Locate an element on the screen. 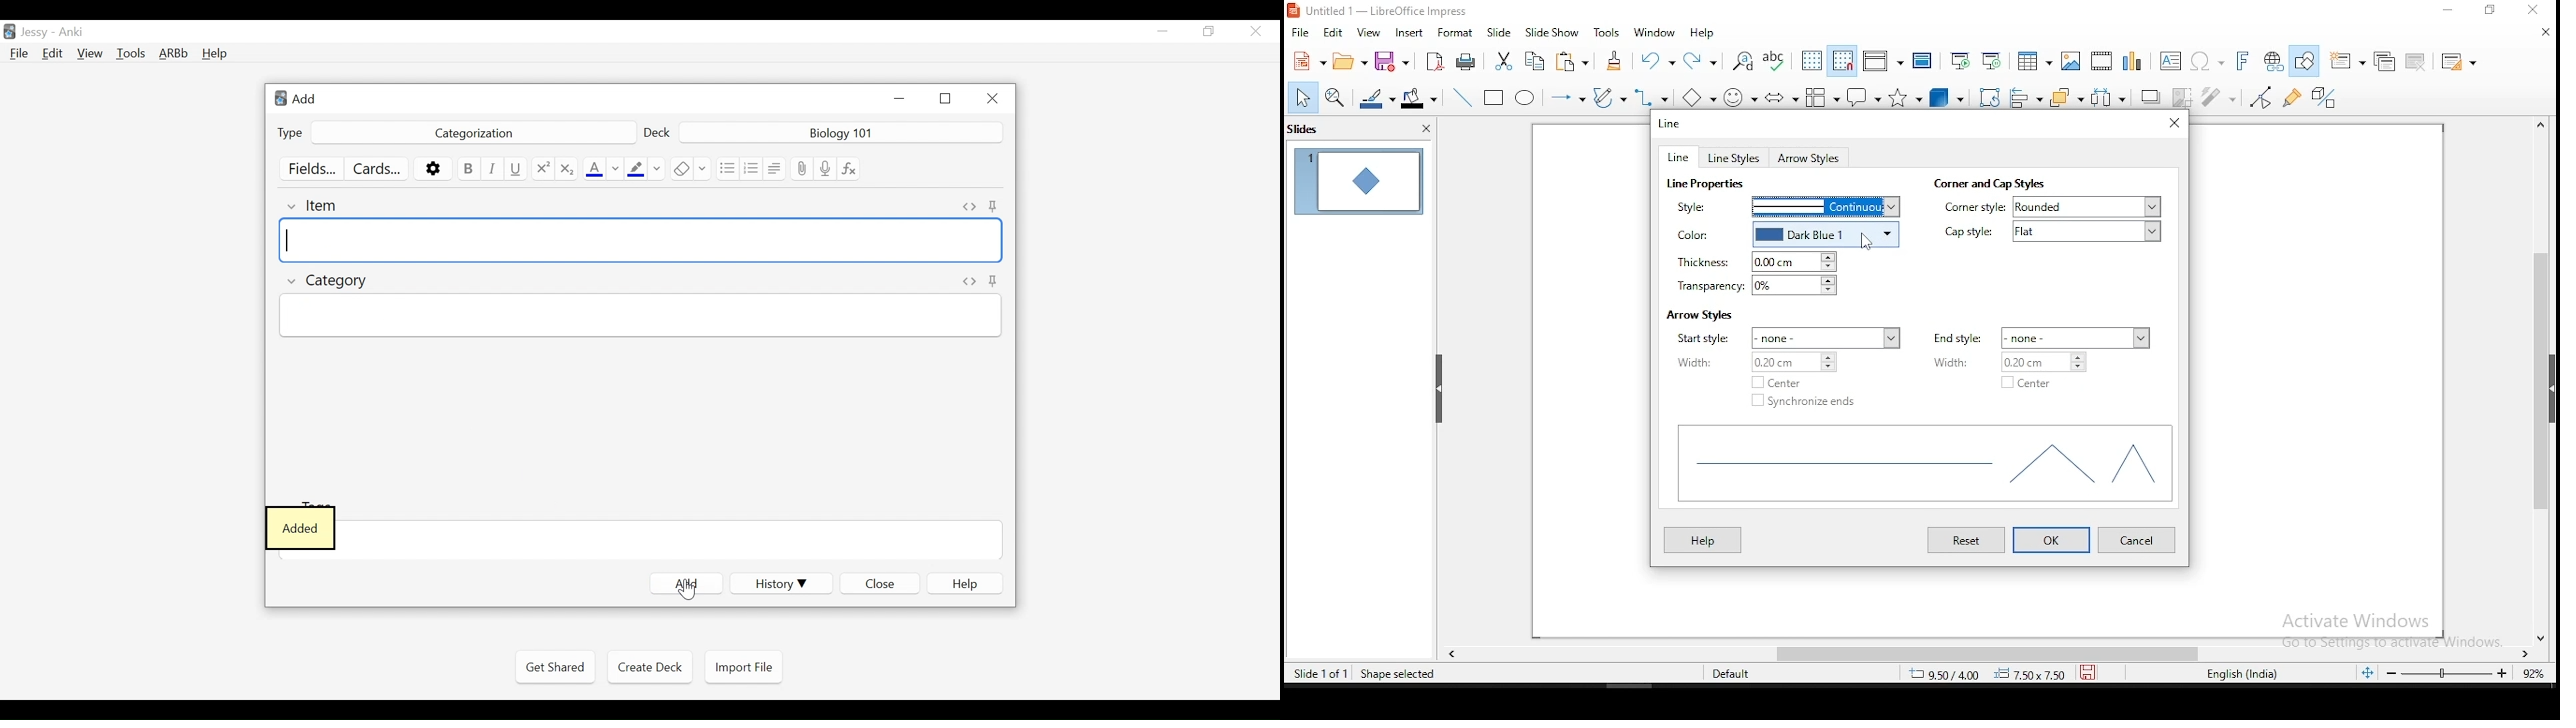  scroll bar is located at coordinates (2547, 383).